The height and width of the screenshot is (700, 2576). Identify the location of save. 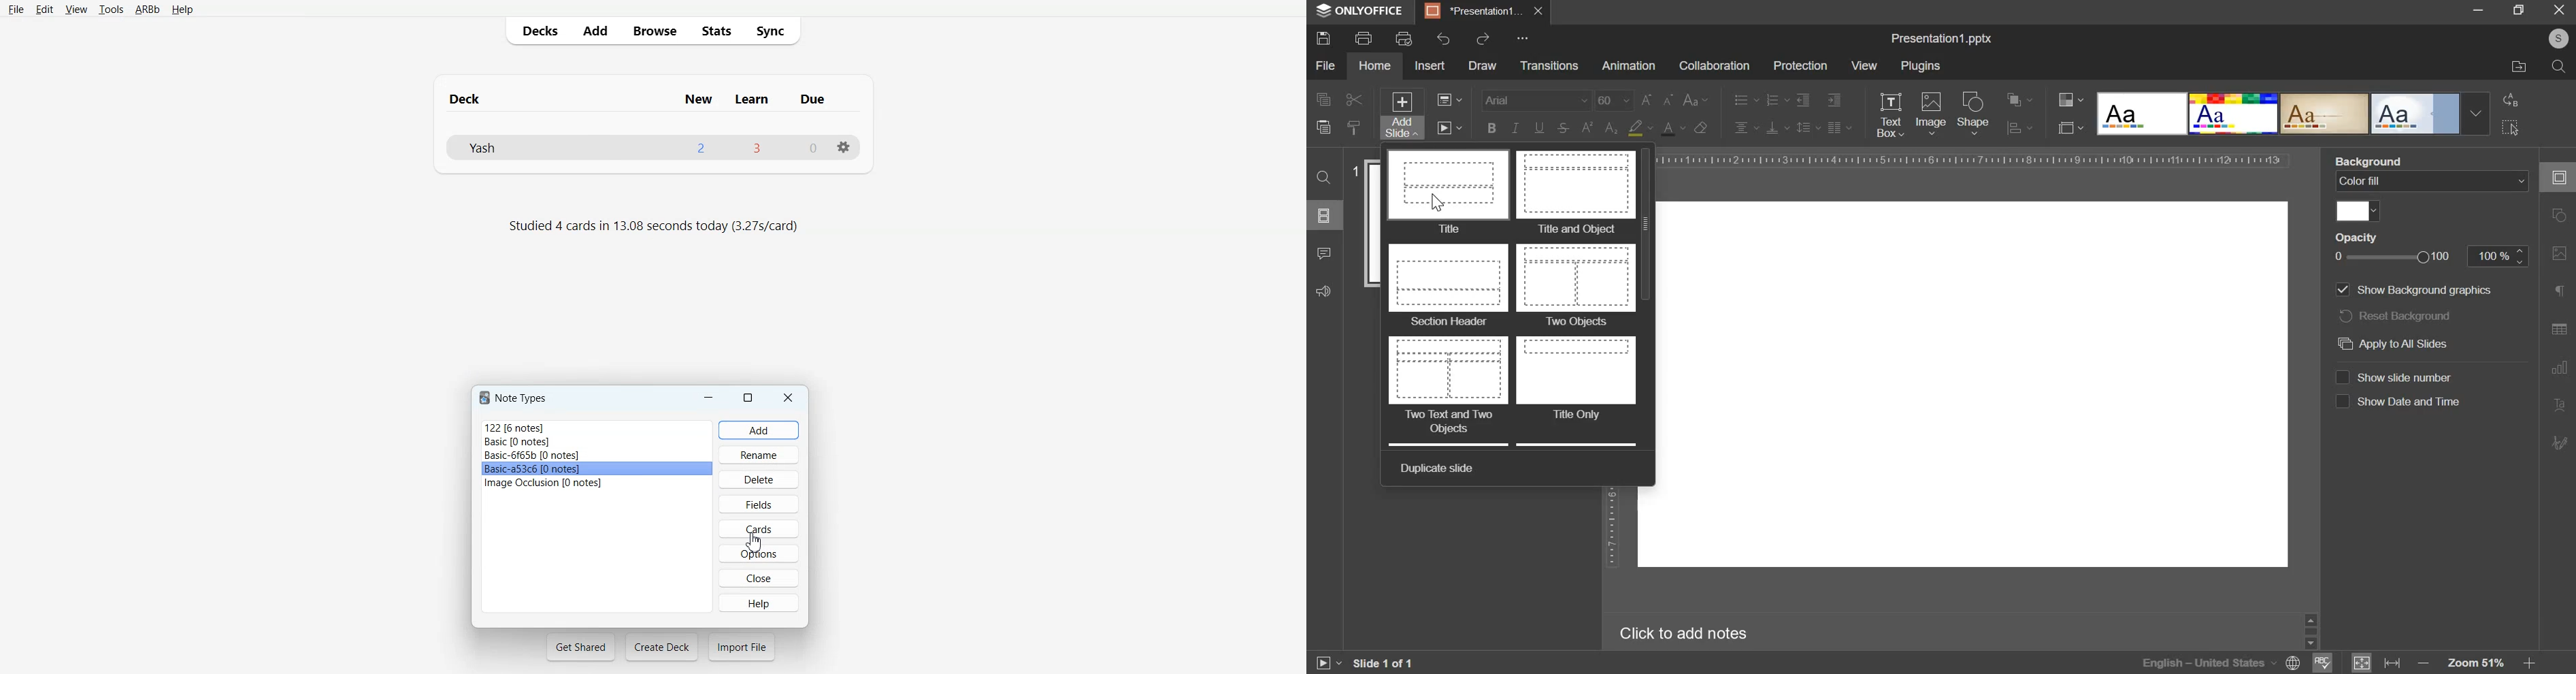
(1322, 37).